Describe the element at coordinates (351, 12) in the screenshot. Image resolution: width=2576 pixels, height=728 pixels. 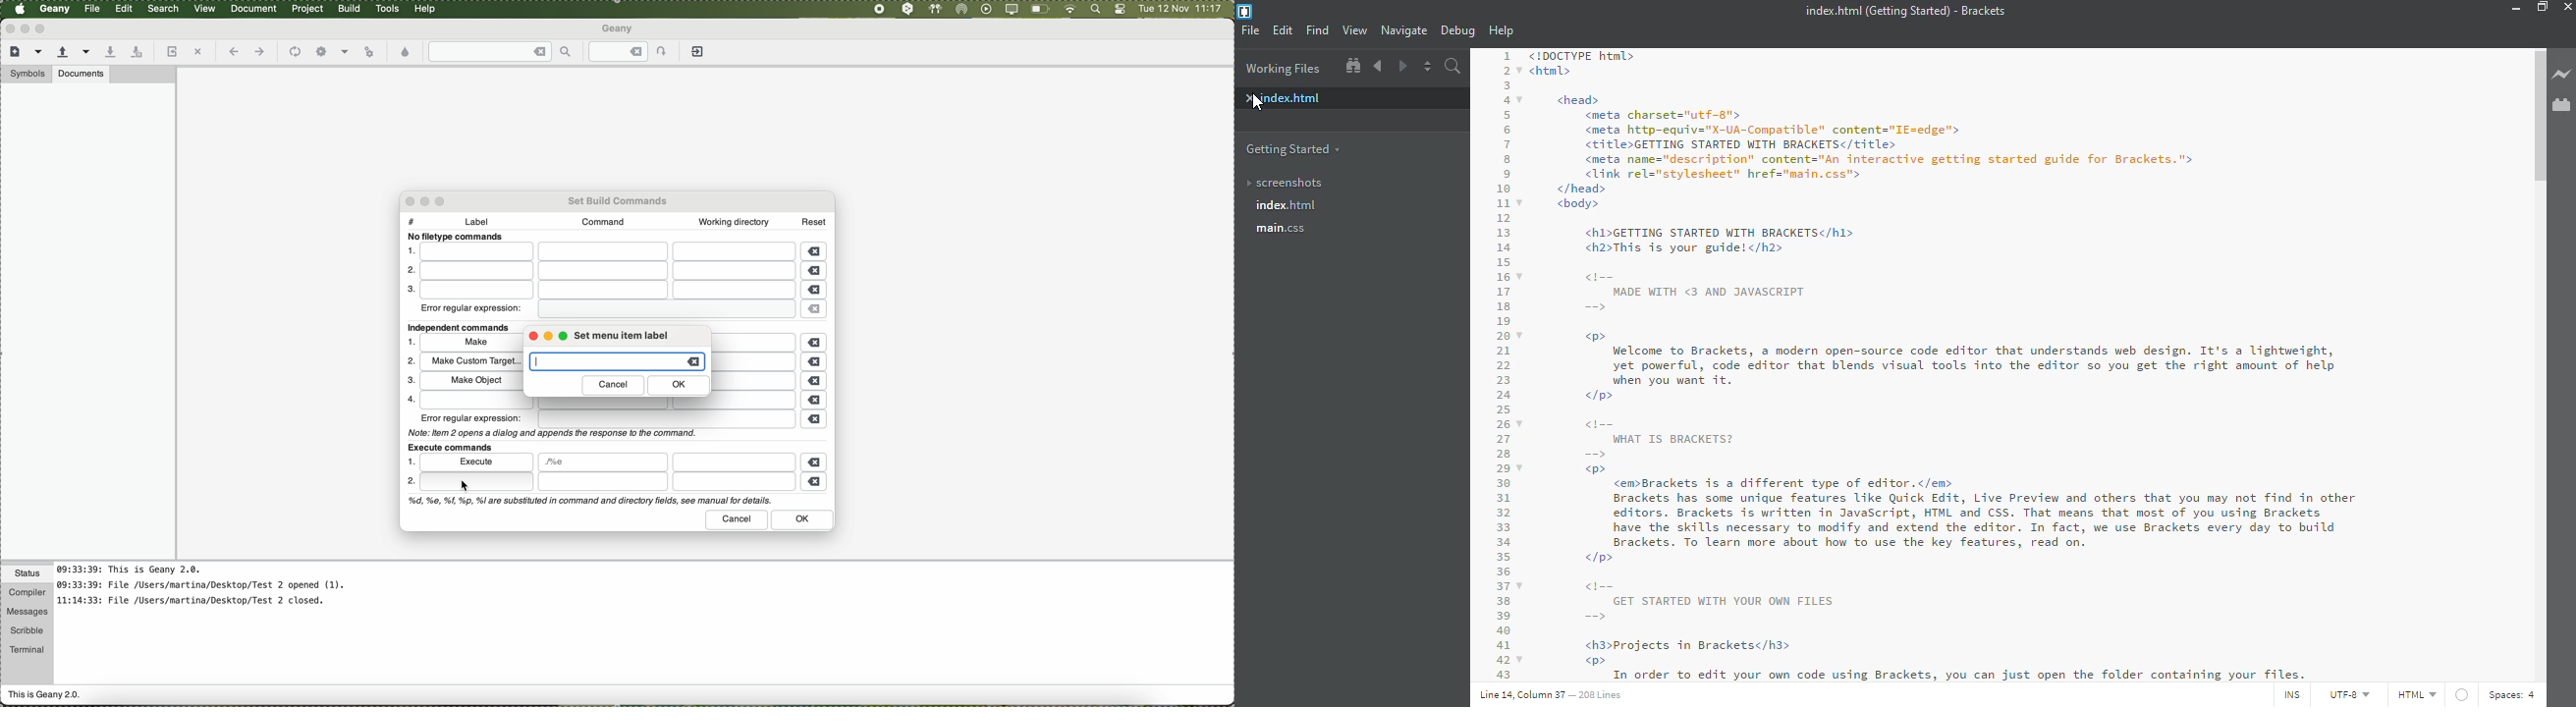
I see `click on build` at that location.